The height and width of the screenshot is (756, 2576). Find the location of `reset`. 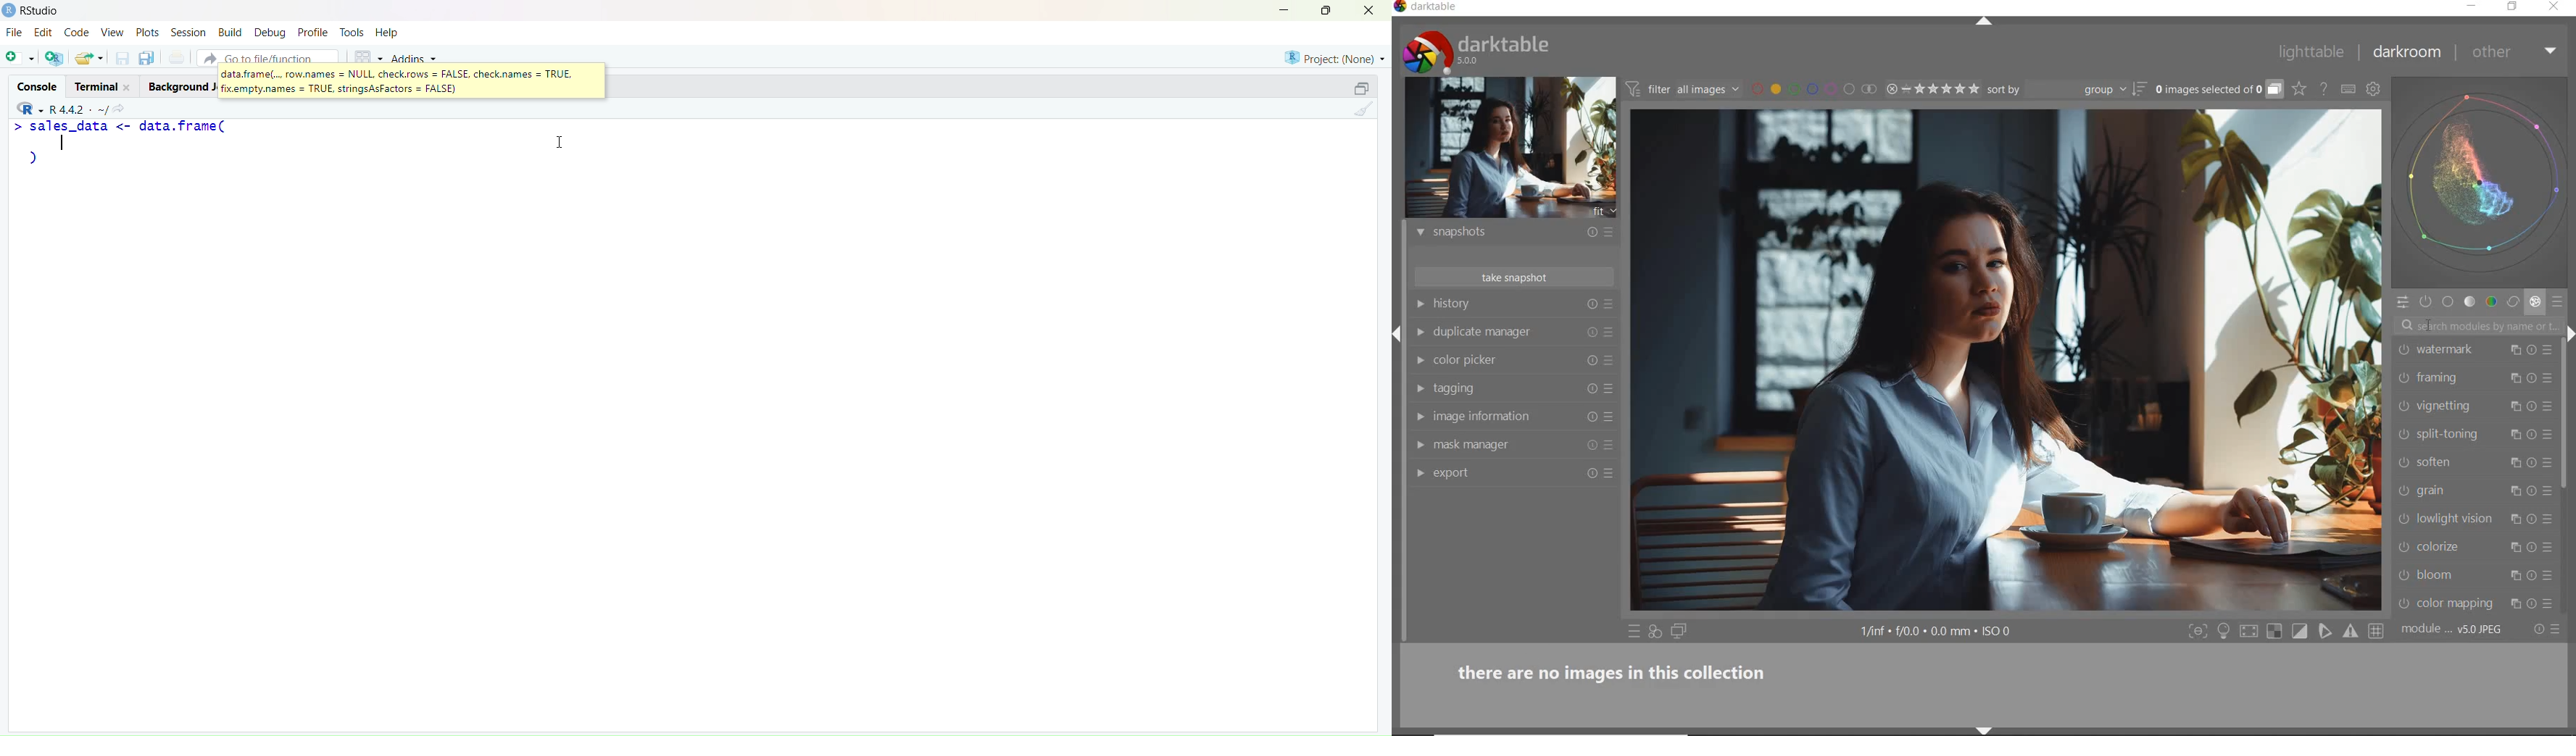

reset is located at coordinates (1591, 332).